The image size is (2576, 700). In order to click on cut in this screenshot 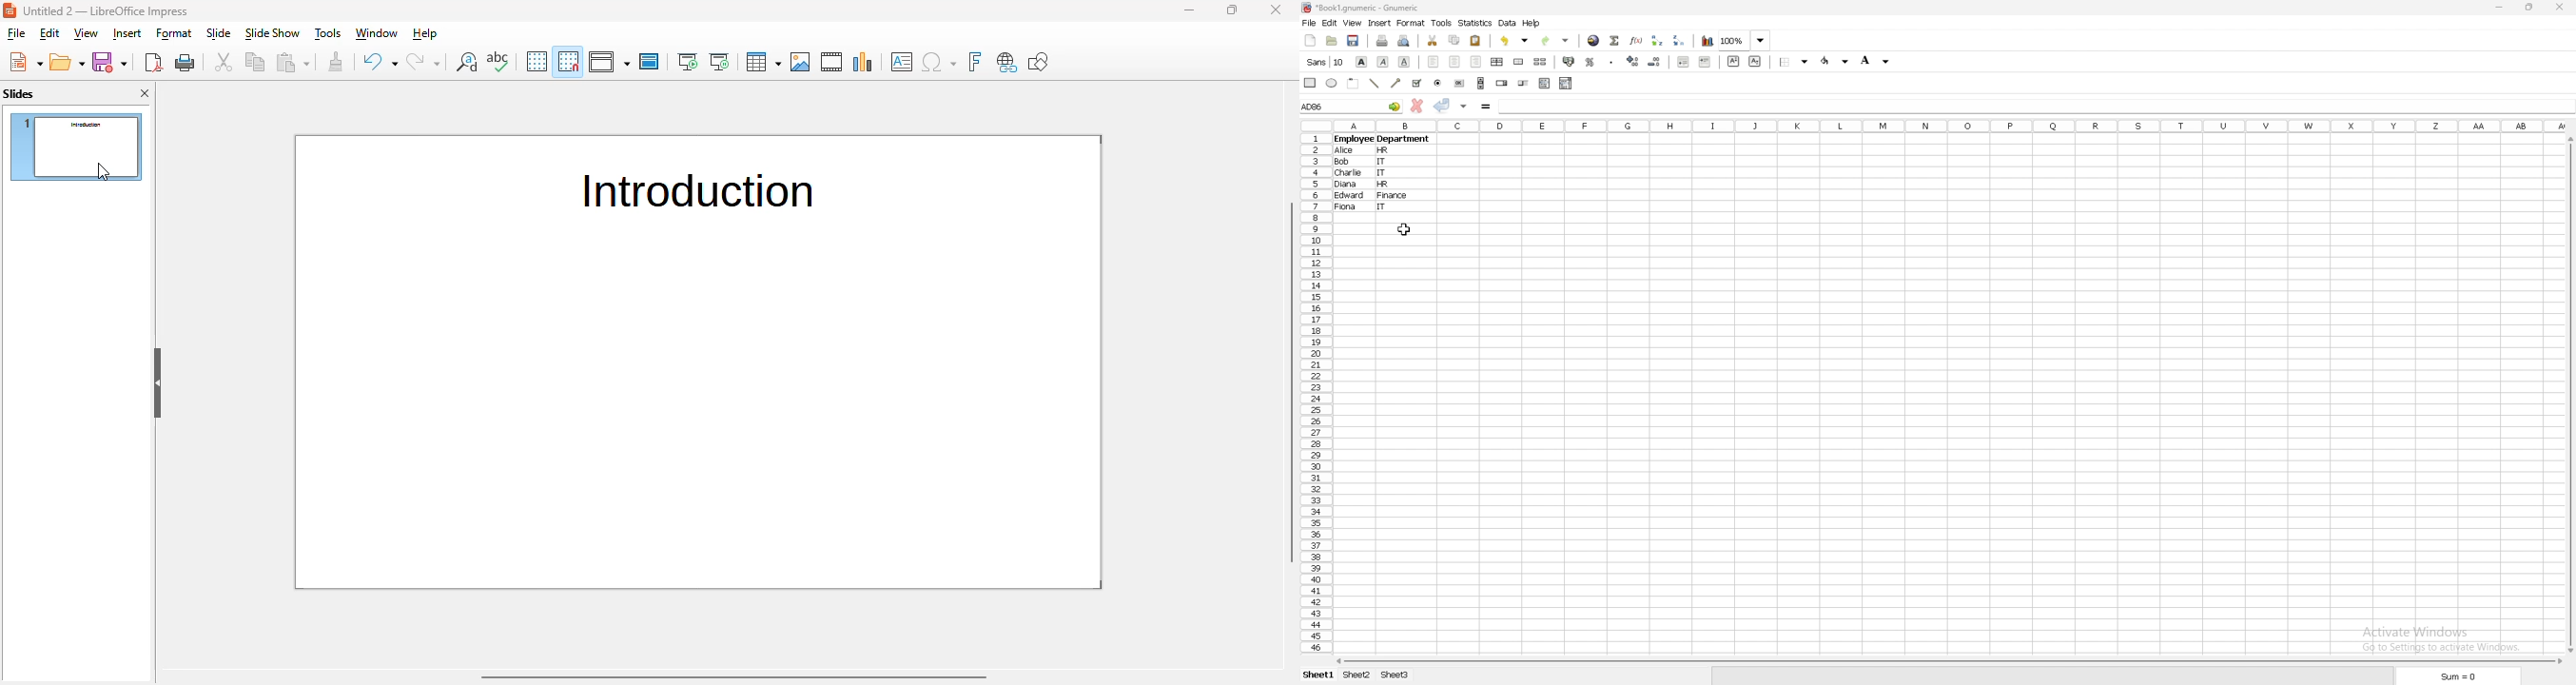, I will do `click(1432, 40)`.